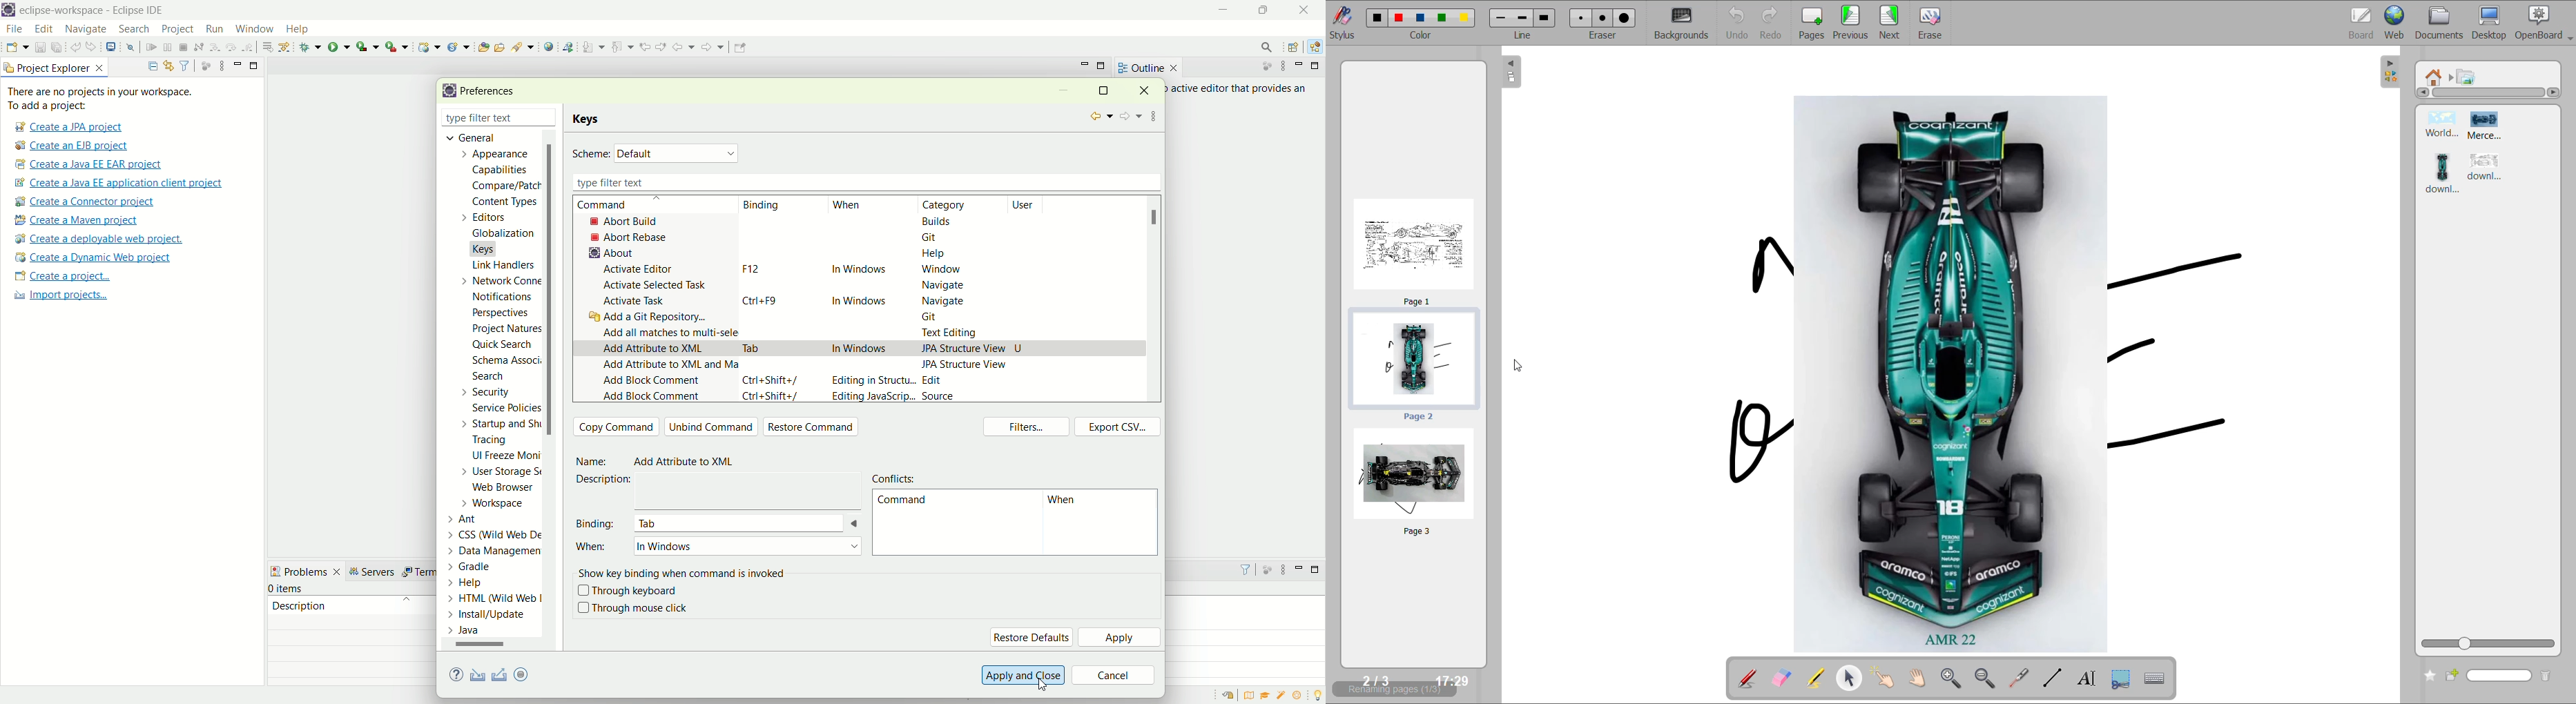 This screenshot has height=728, width=2576. Describe the element at coordinates (82, 203) in the screenshot. I see `create a connector project` at that location.